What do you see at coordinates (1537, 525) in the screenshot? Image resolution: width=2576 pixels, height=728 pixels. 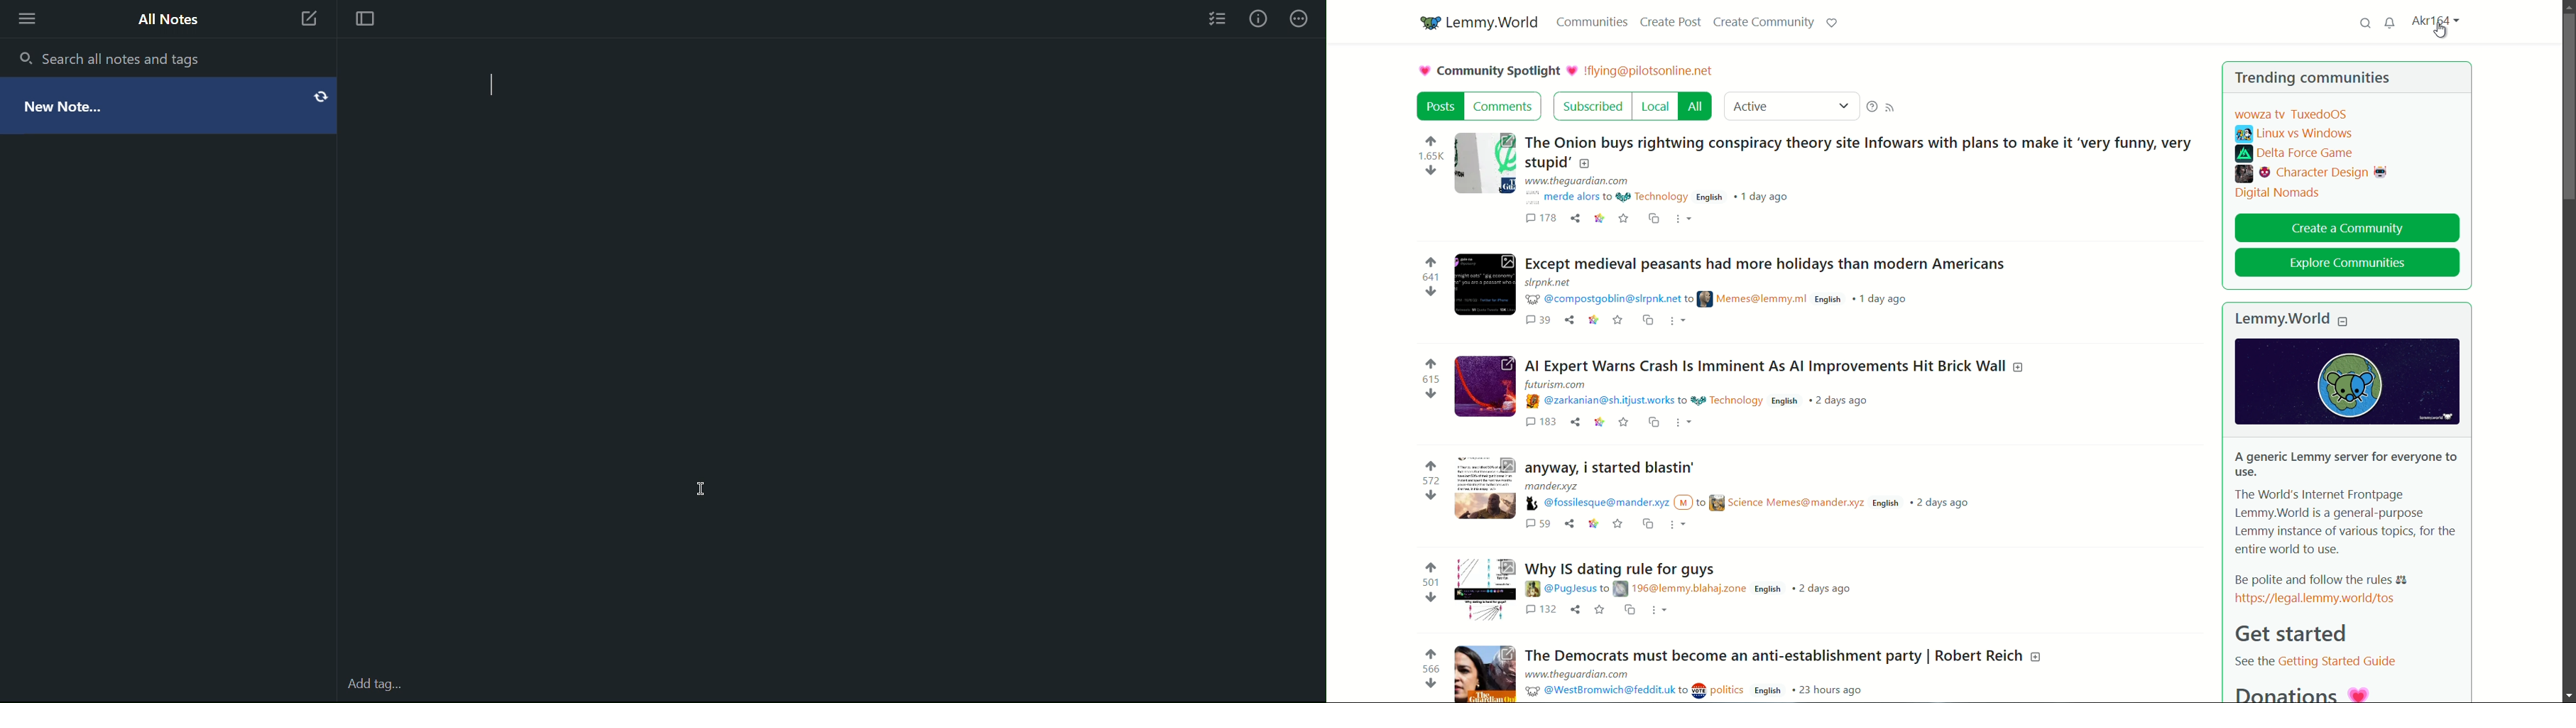 I see `comments` at bounding box center [1537, 525].